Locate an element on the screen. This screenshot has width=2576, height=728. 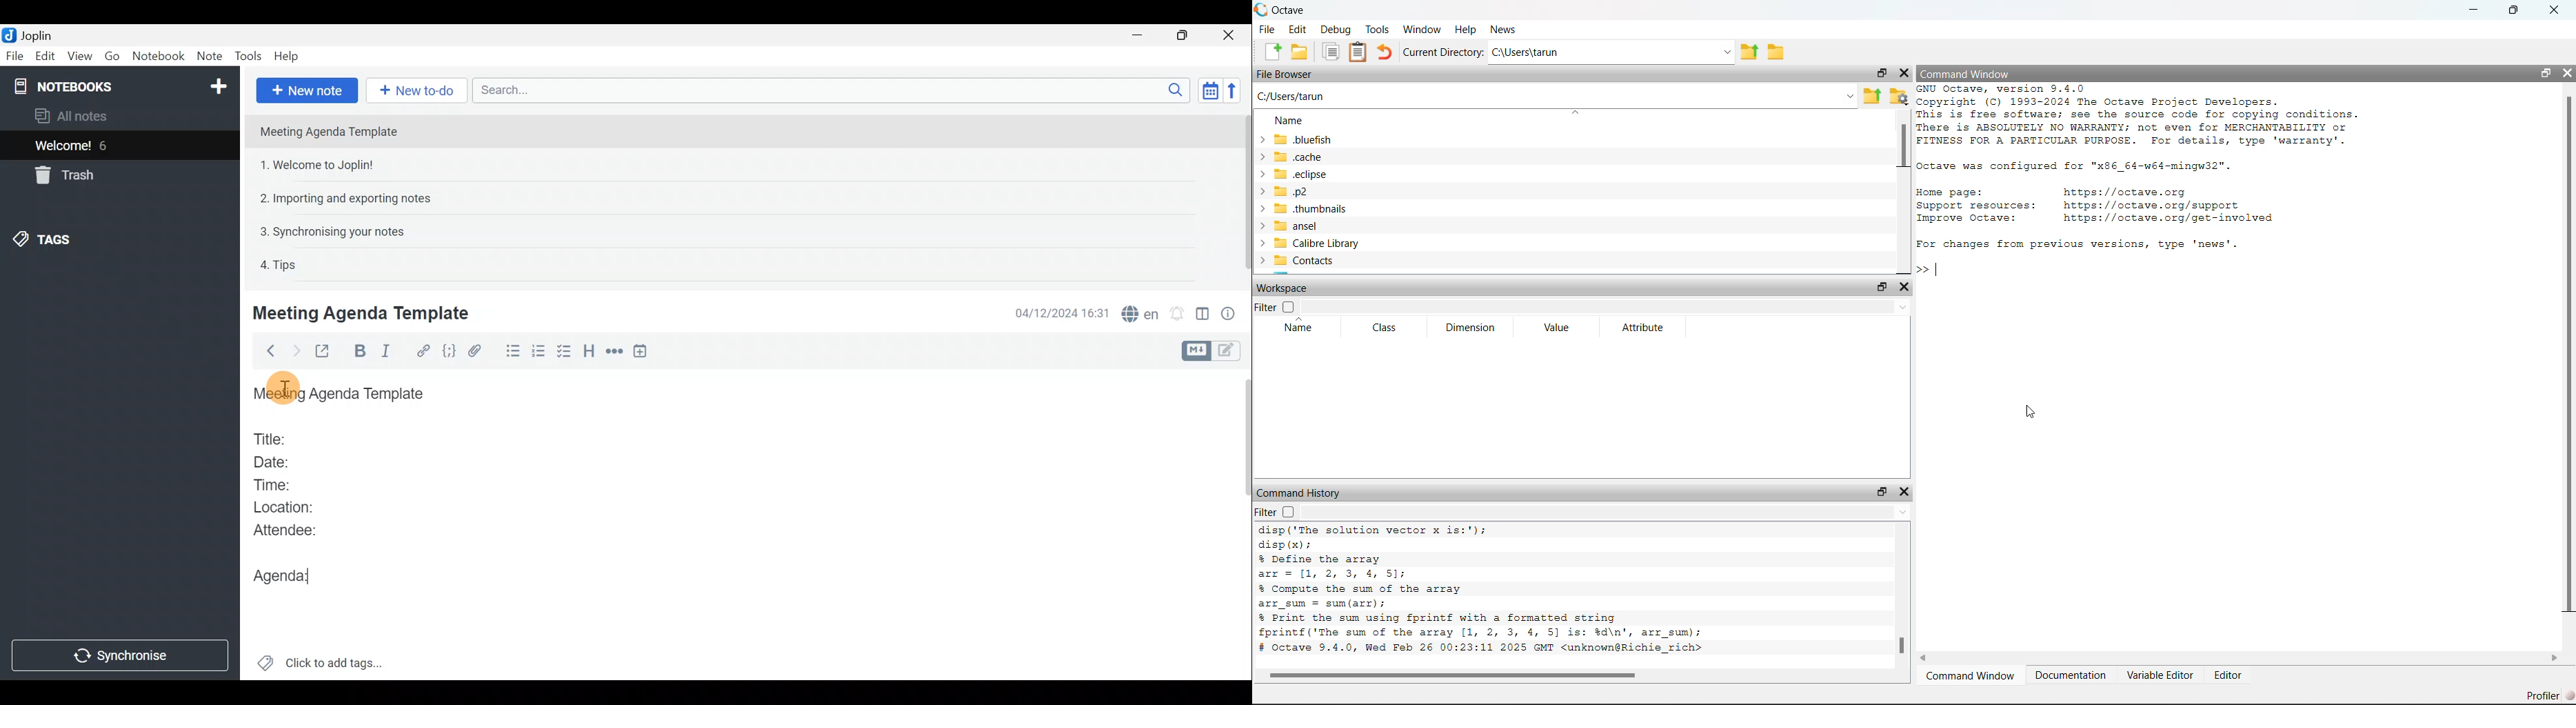
Help is located at coordinates (289, 56).